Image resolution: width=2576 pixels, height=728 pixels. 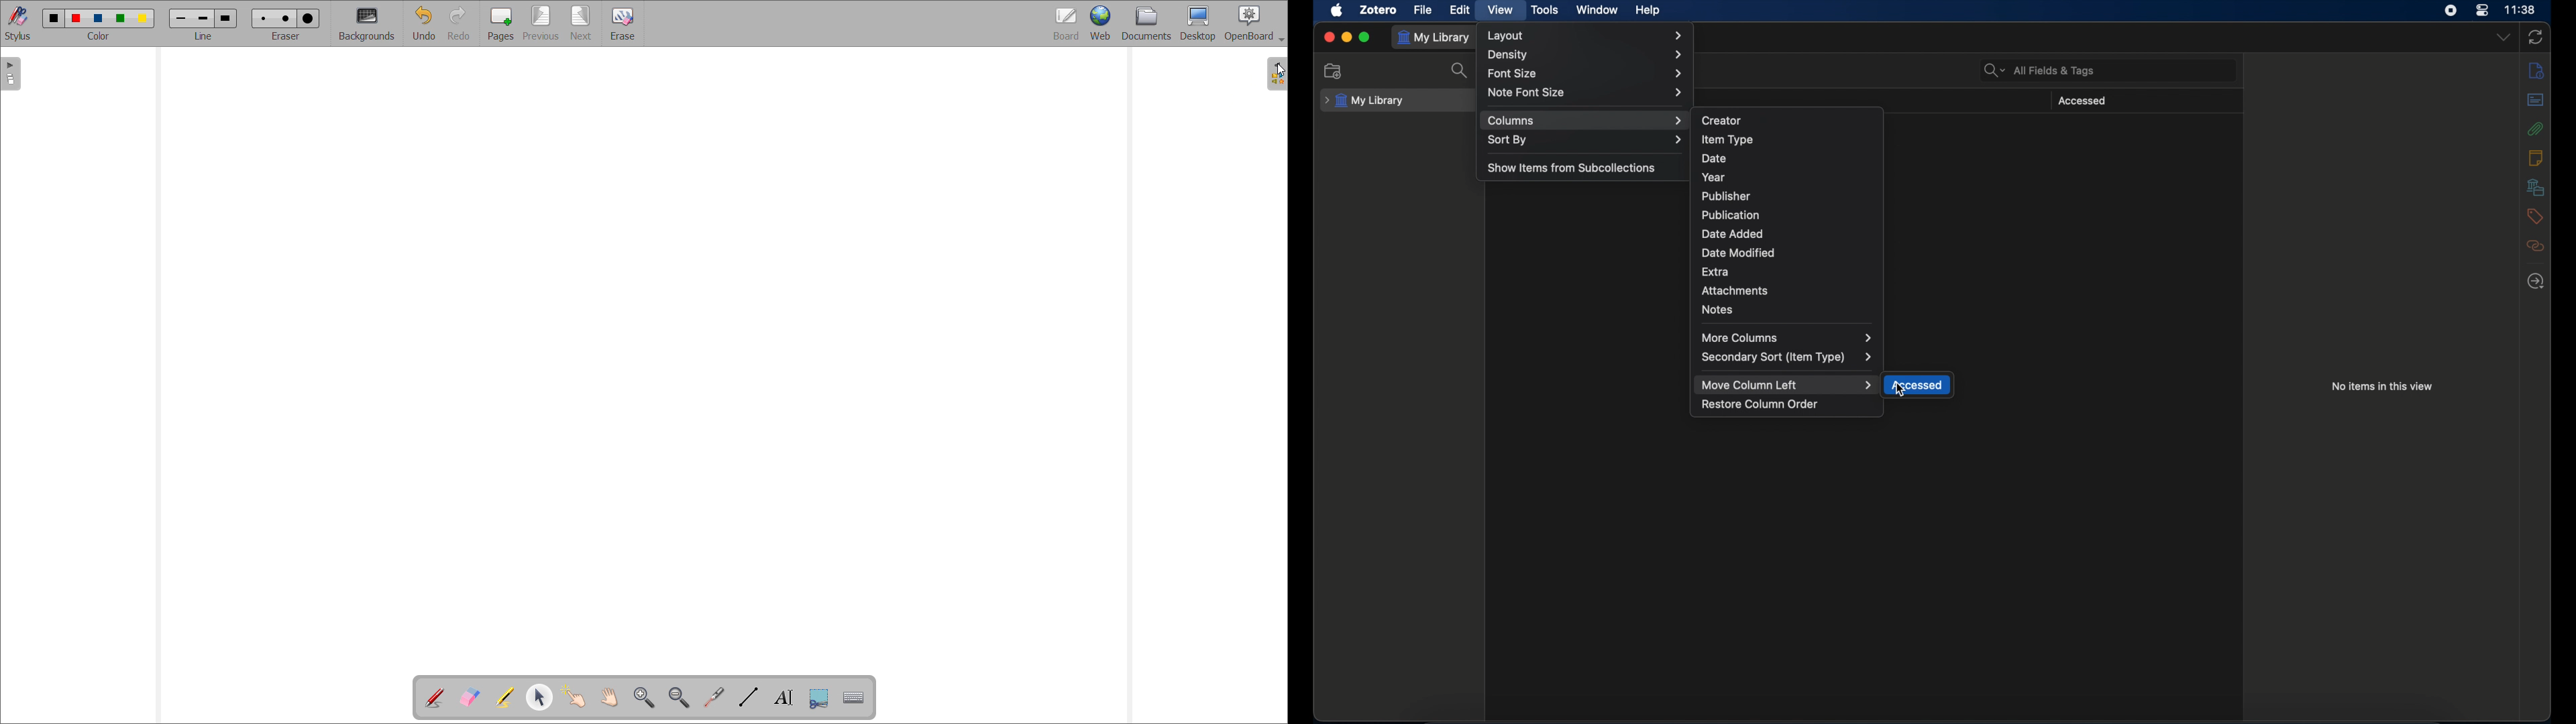 I want to click on no items in this view, so click(x=2383, y=386).